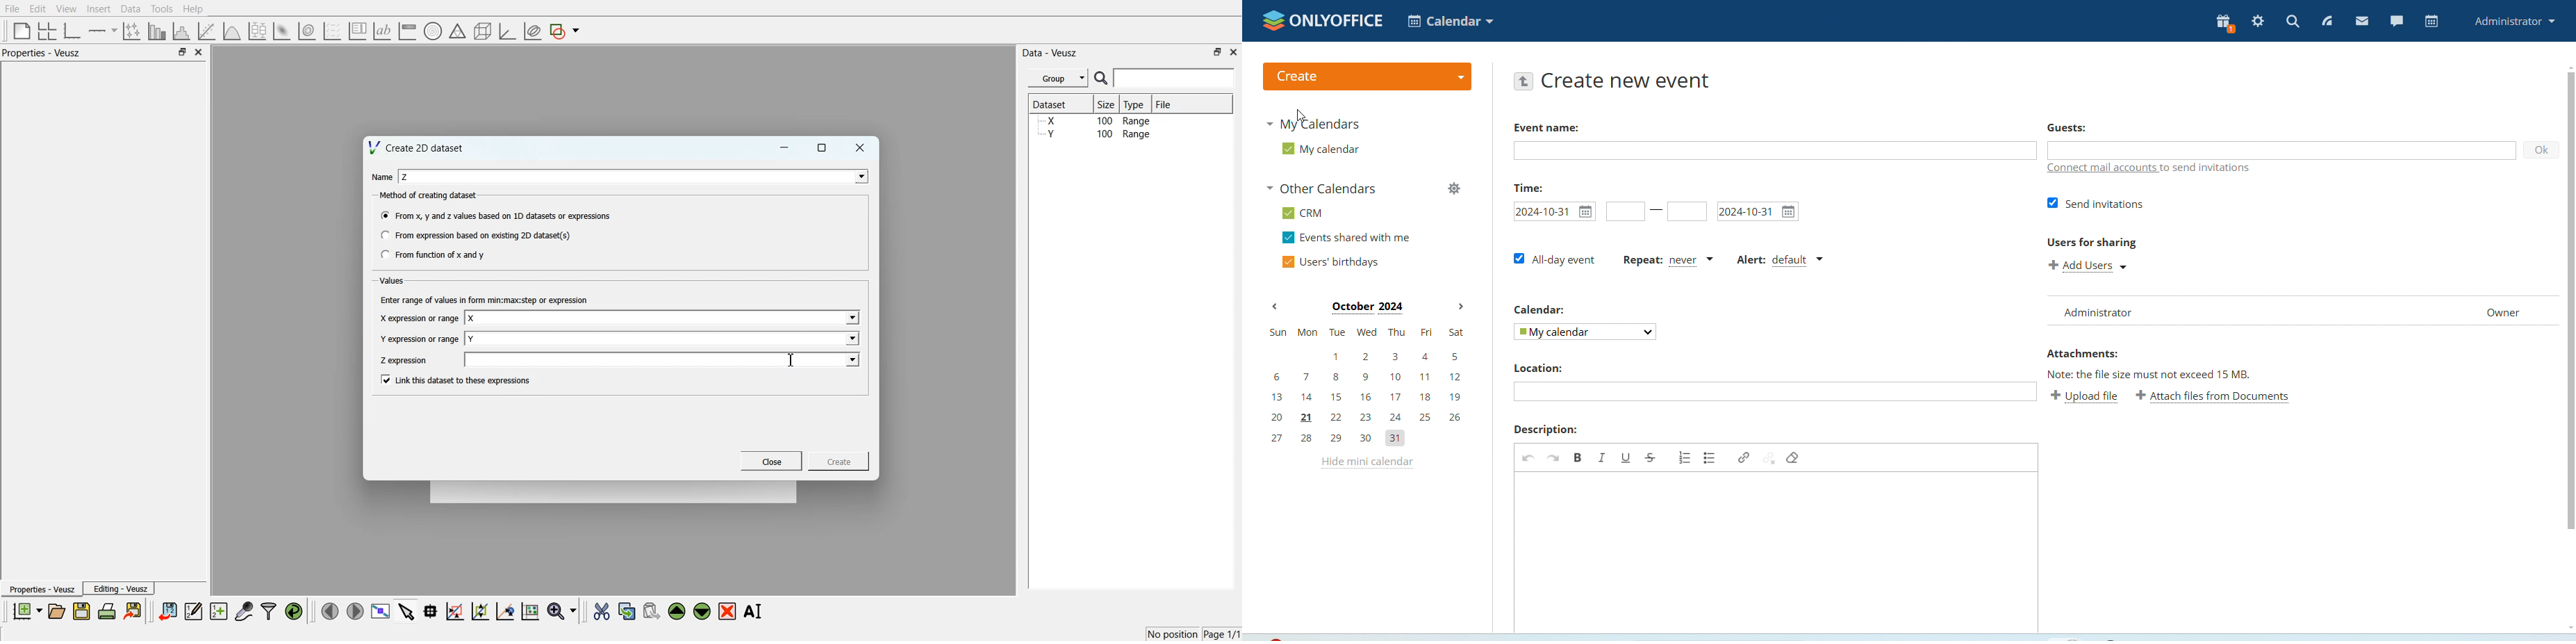  What do you see at coordinates (417, 147) in the screenshot?
I see `V/ Create 2D dataset` at bounding box center [417, 147].